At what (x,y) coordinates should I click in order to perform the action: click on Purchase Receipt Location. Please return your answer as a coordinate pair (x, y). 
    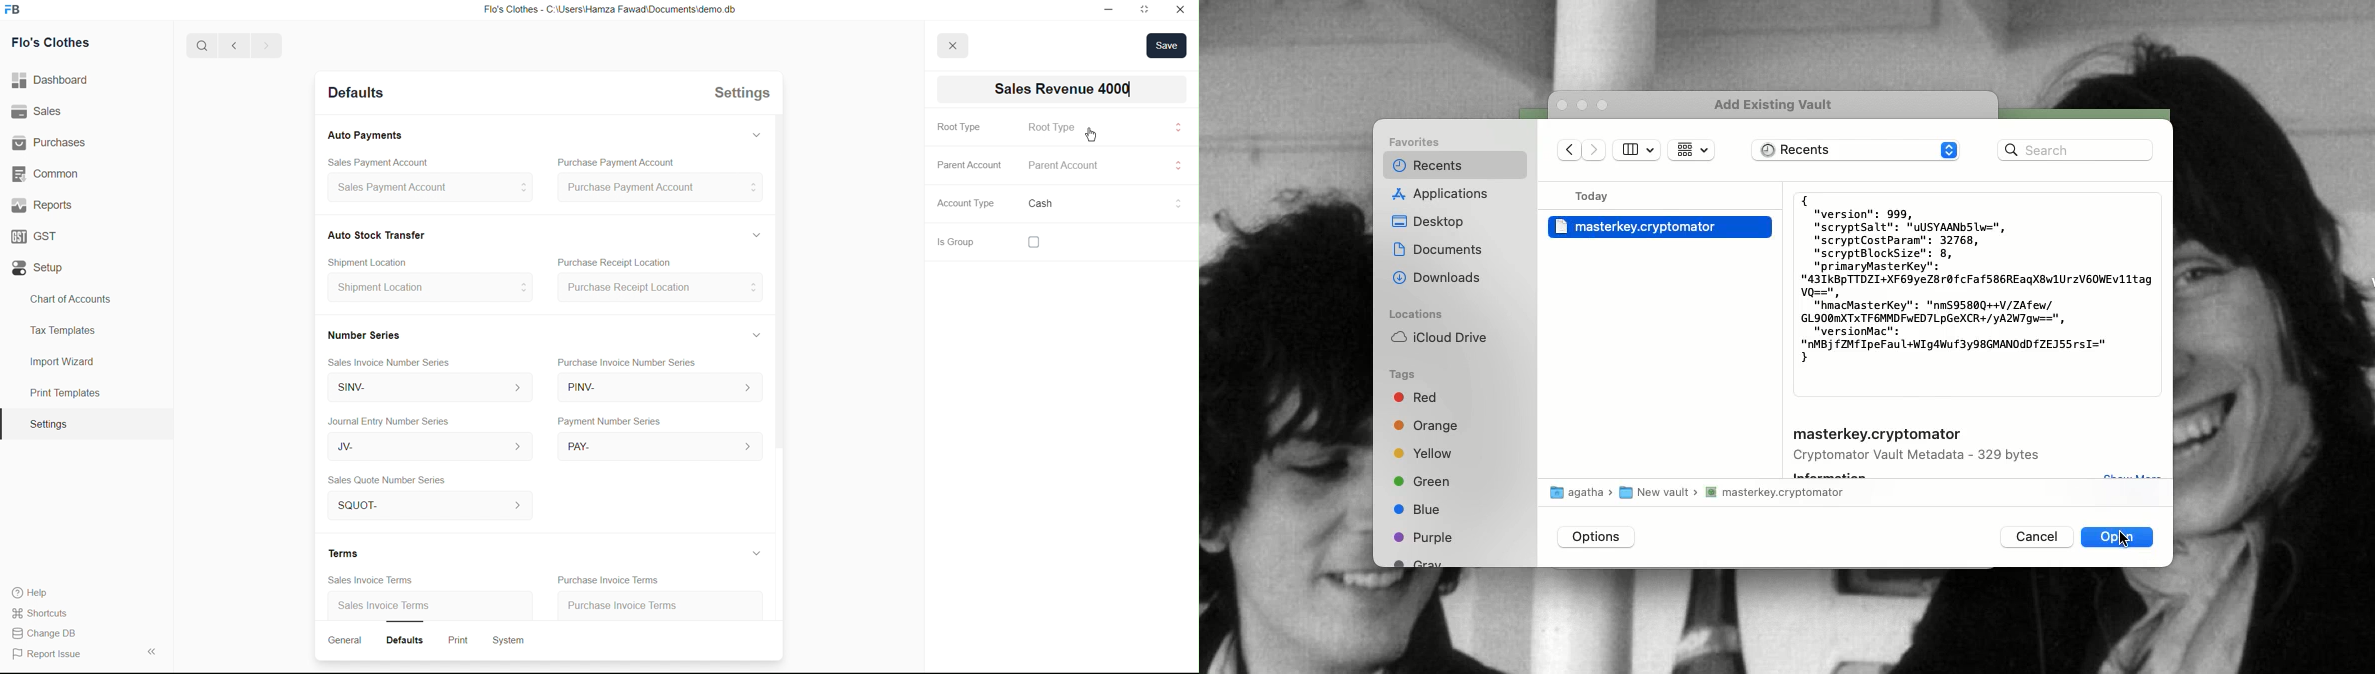
    Looking at the image, I should click on (658, 289).